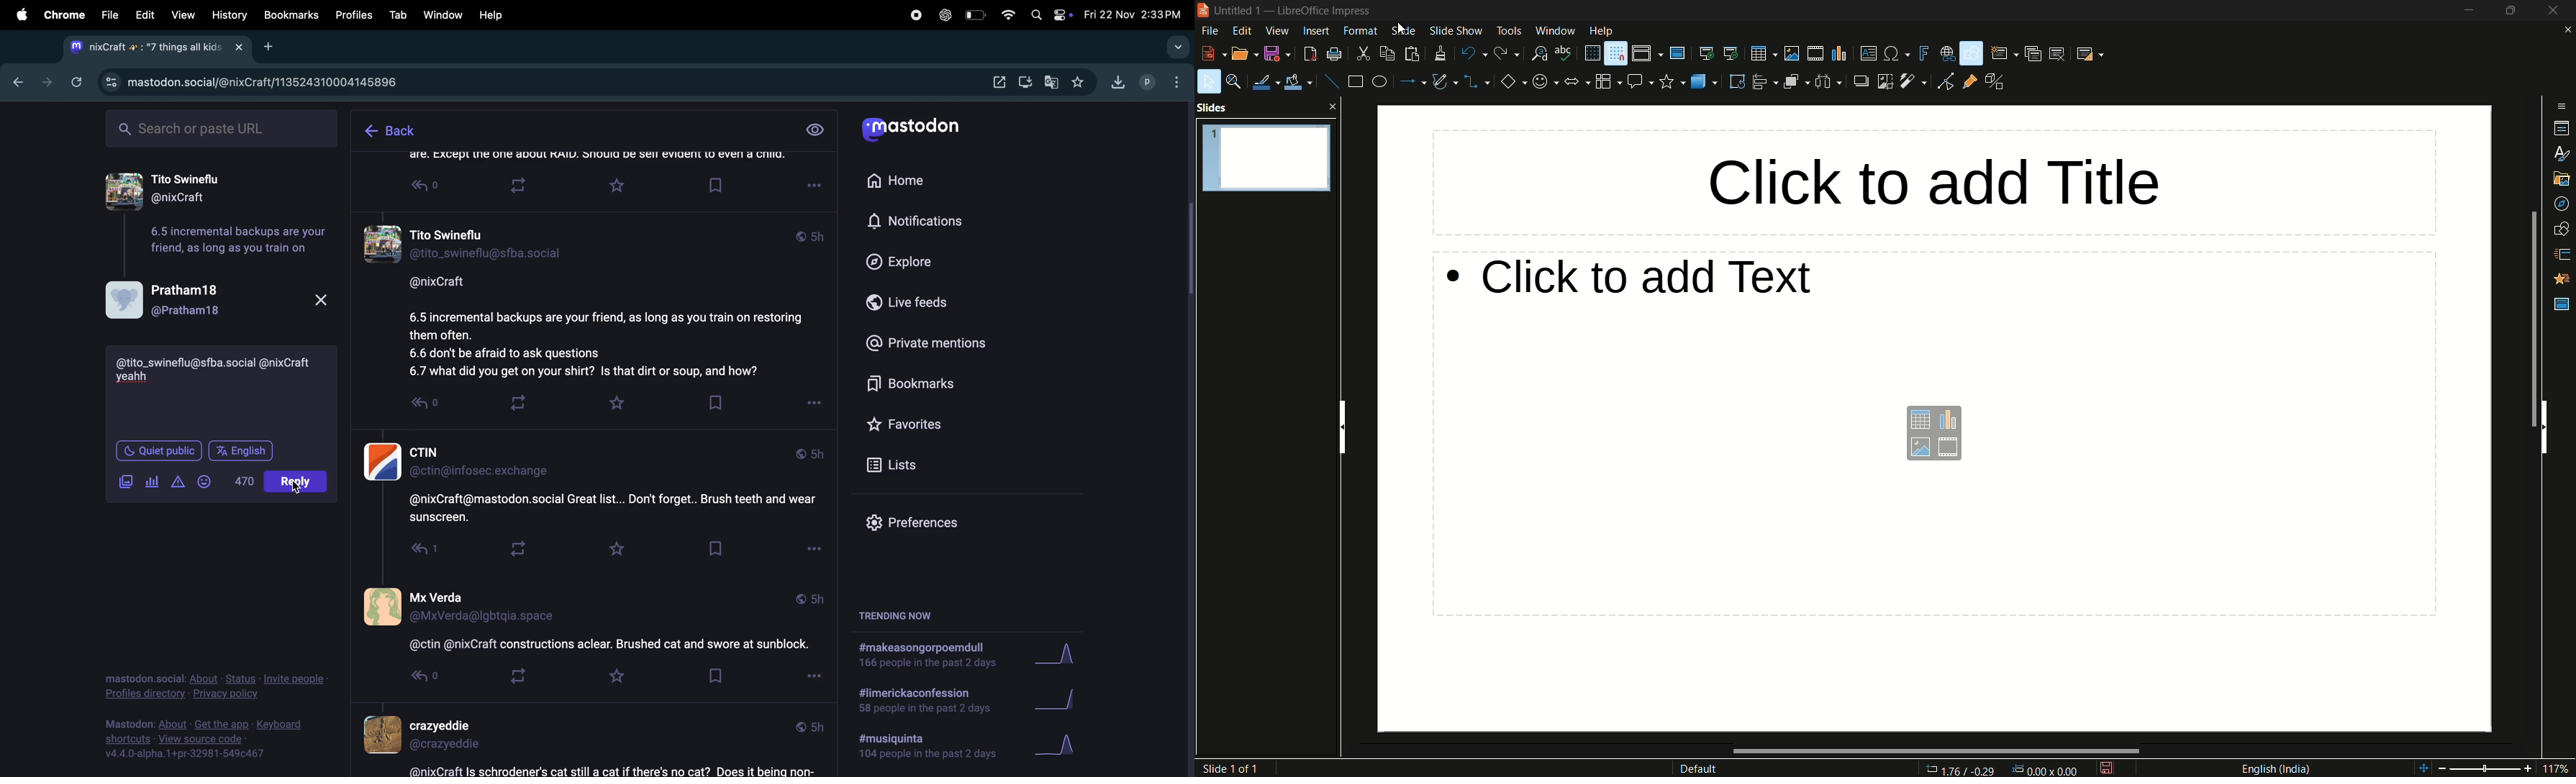 The height and width of the screenshot is (784, 2576). Describe the element at coordinates (943, 15) in the screenshot. I see `chatgpt` at that location.